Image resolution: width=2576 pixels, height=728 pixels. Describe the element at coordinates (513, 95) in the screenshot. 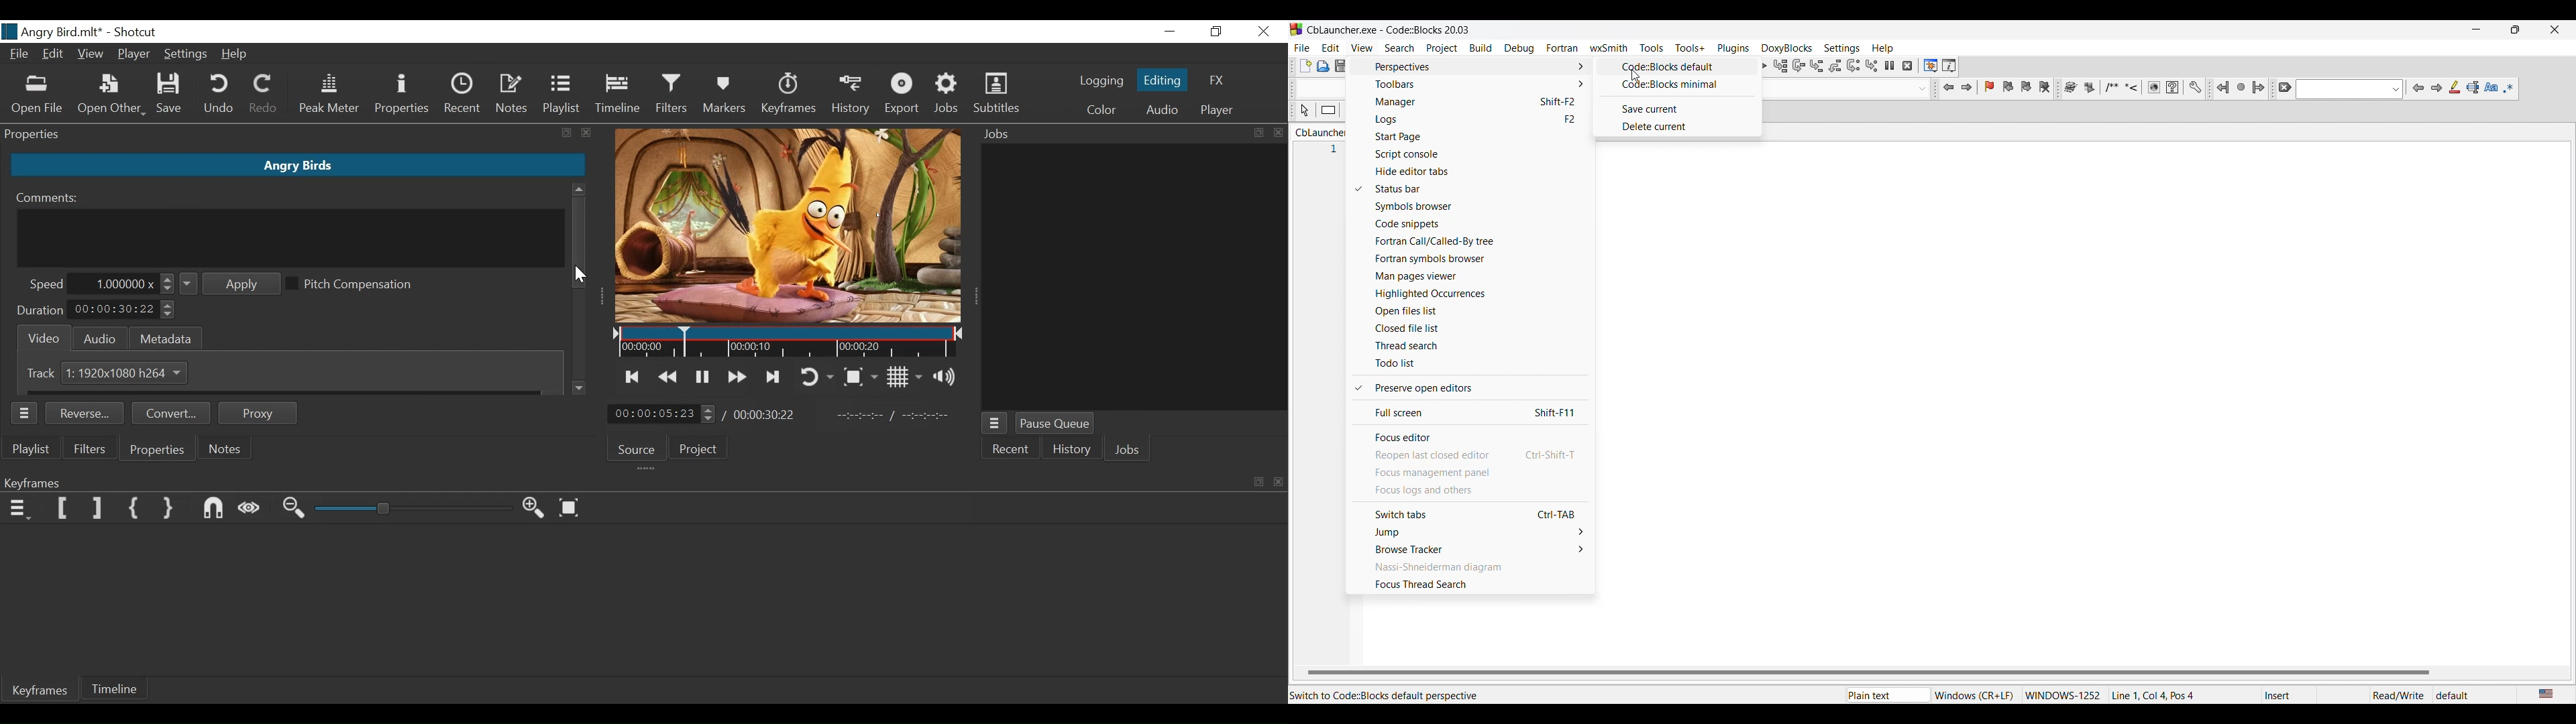

I see `Notes` at that location.